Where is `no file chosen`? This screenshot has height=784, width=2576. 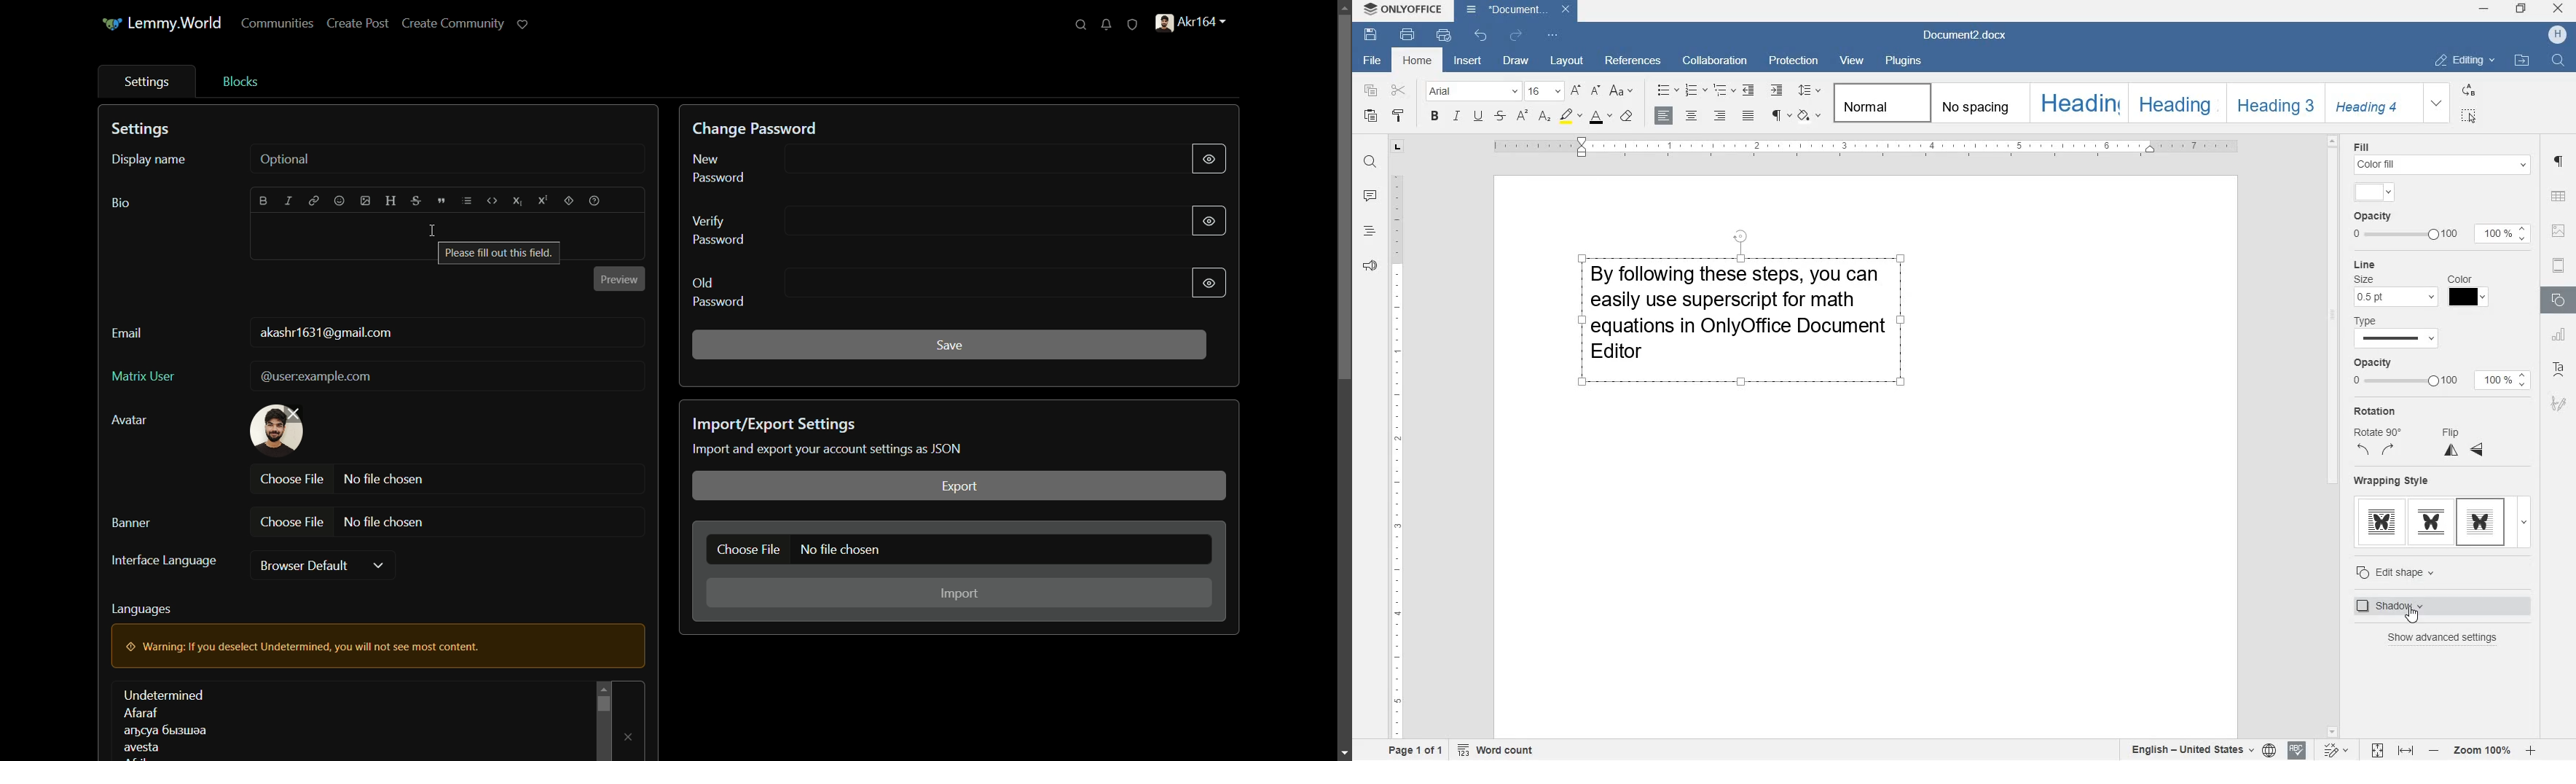 no file chosen is located at coordinates (840, 549).